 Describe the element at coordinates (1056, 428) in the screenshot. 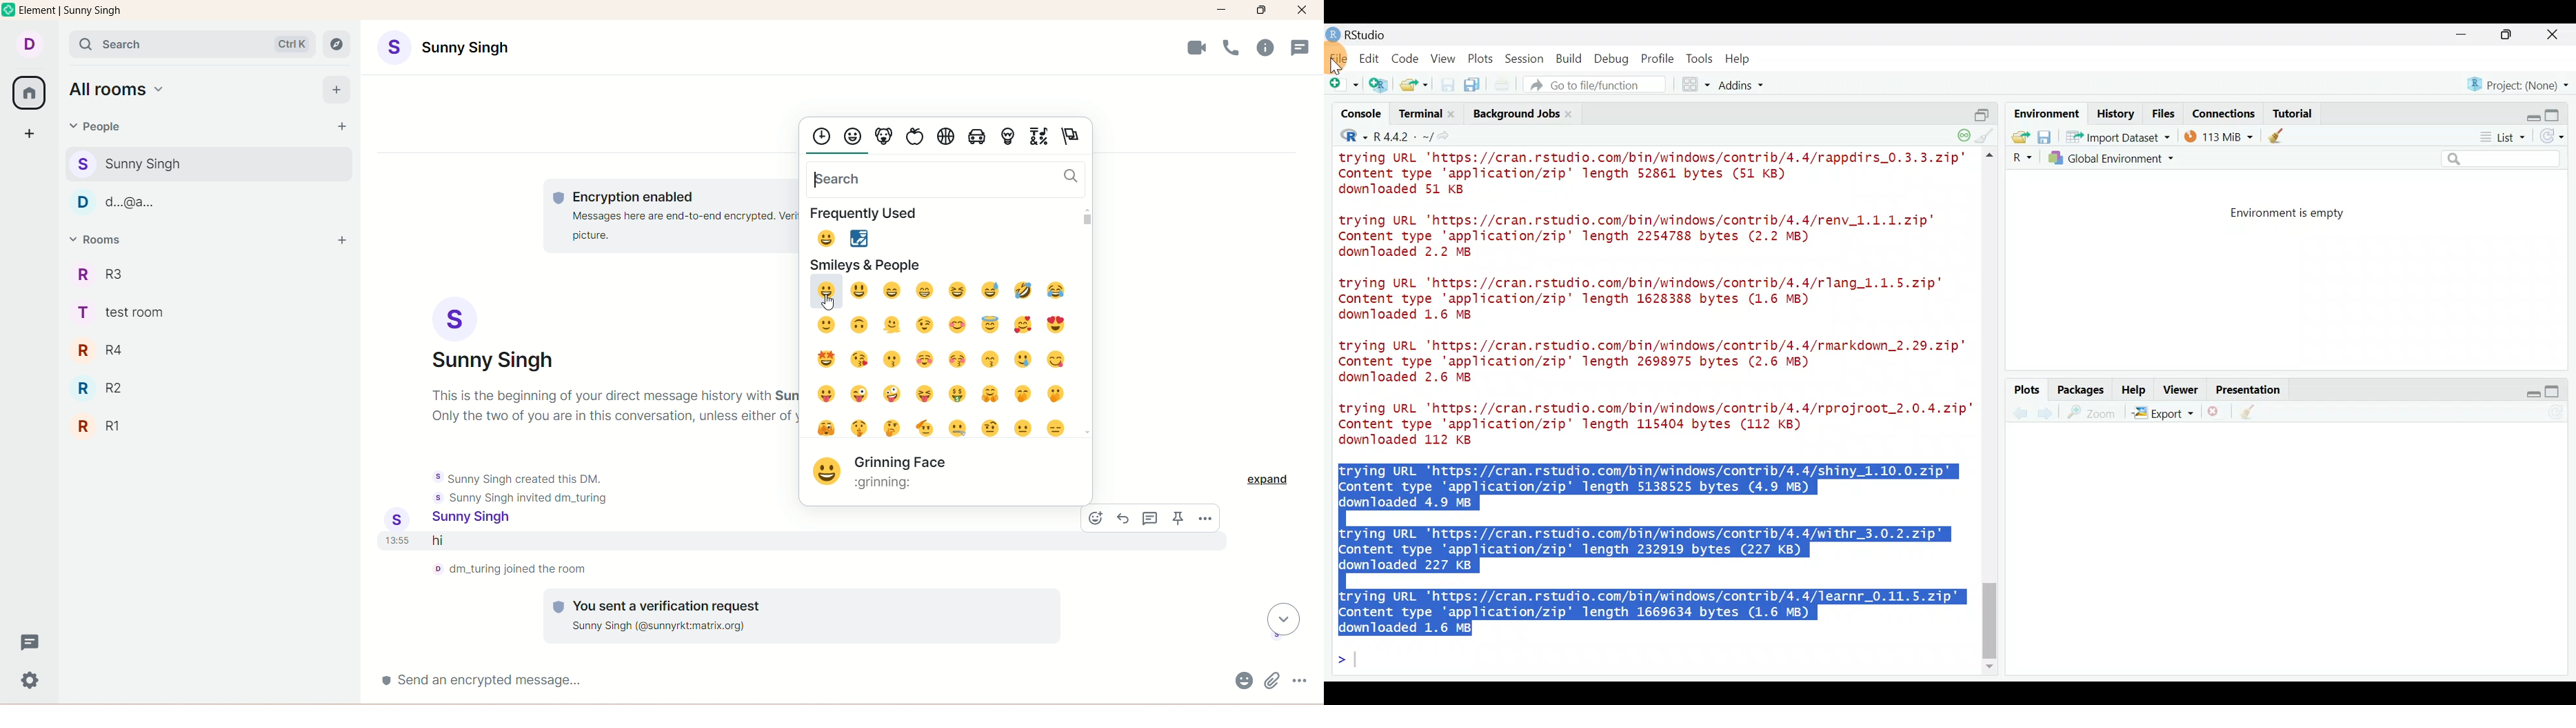

I see `Expressionless face` at that location.